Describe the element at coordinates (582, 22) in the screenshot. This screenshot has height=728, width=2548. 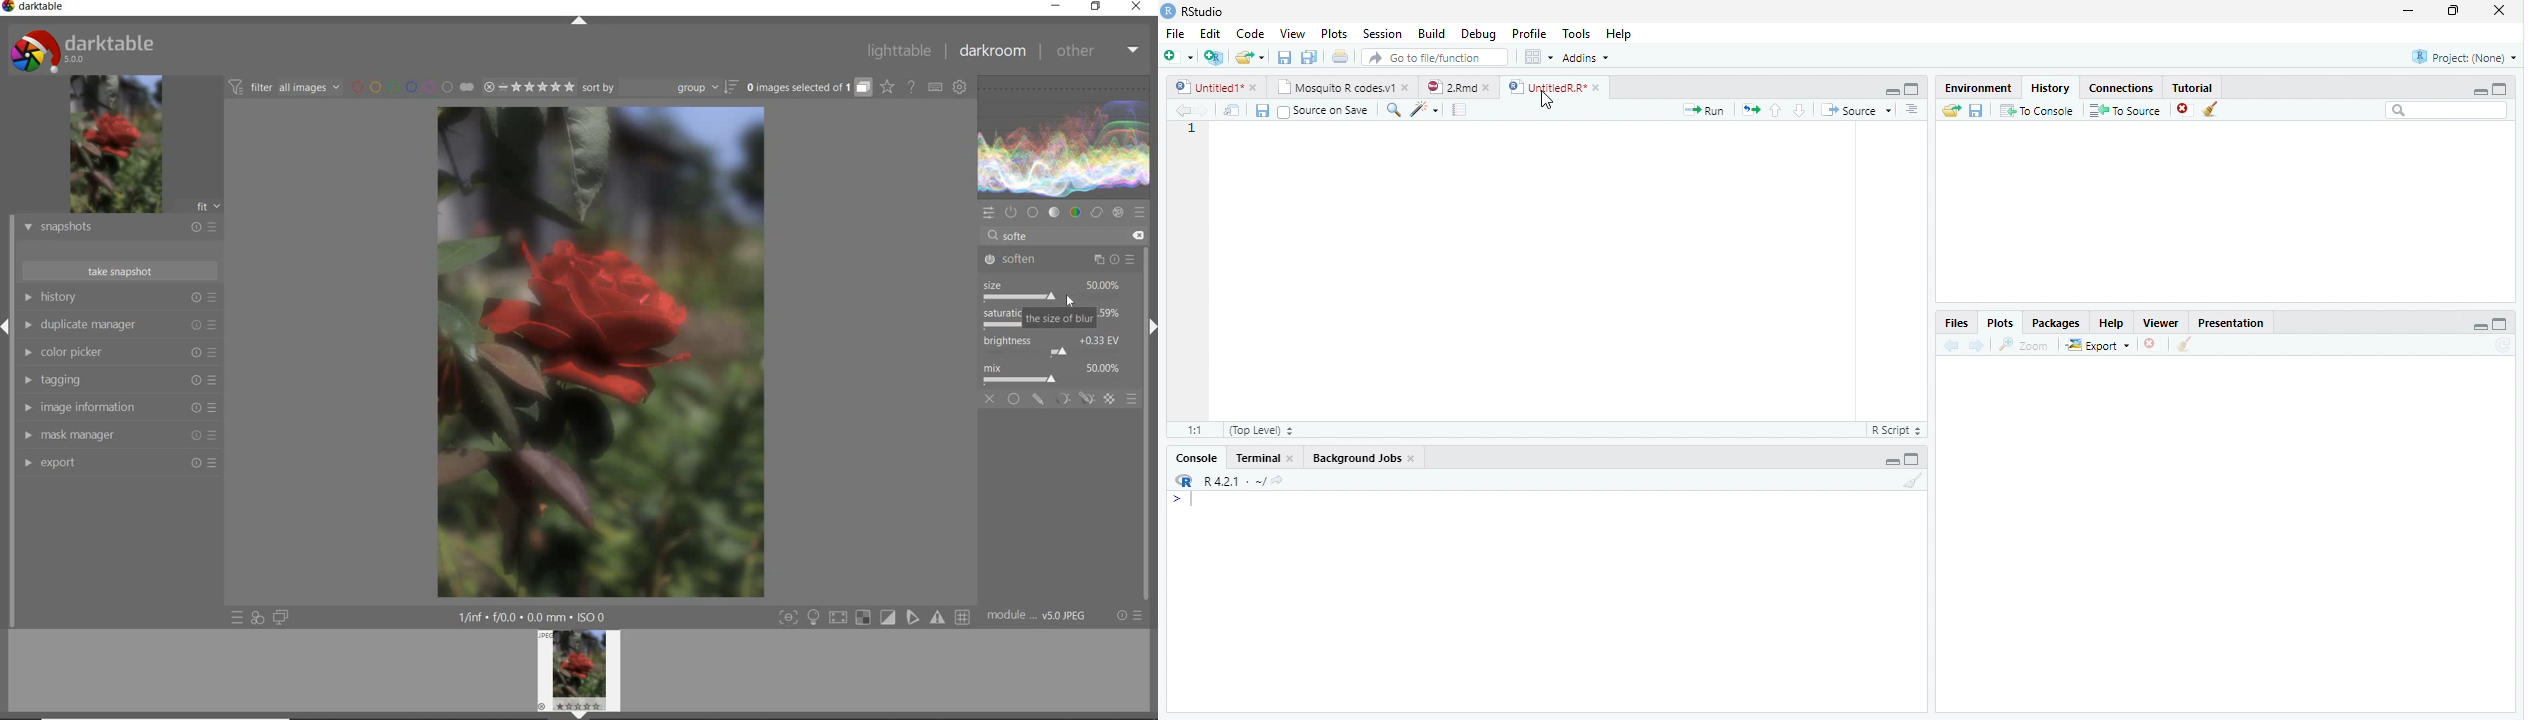
I see `expand/collapse` at that location.